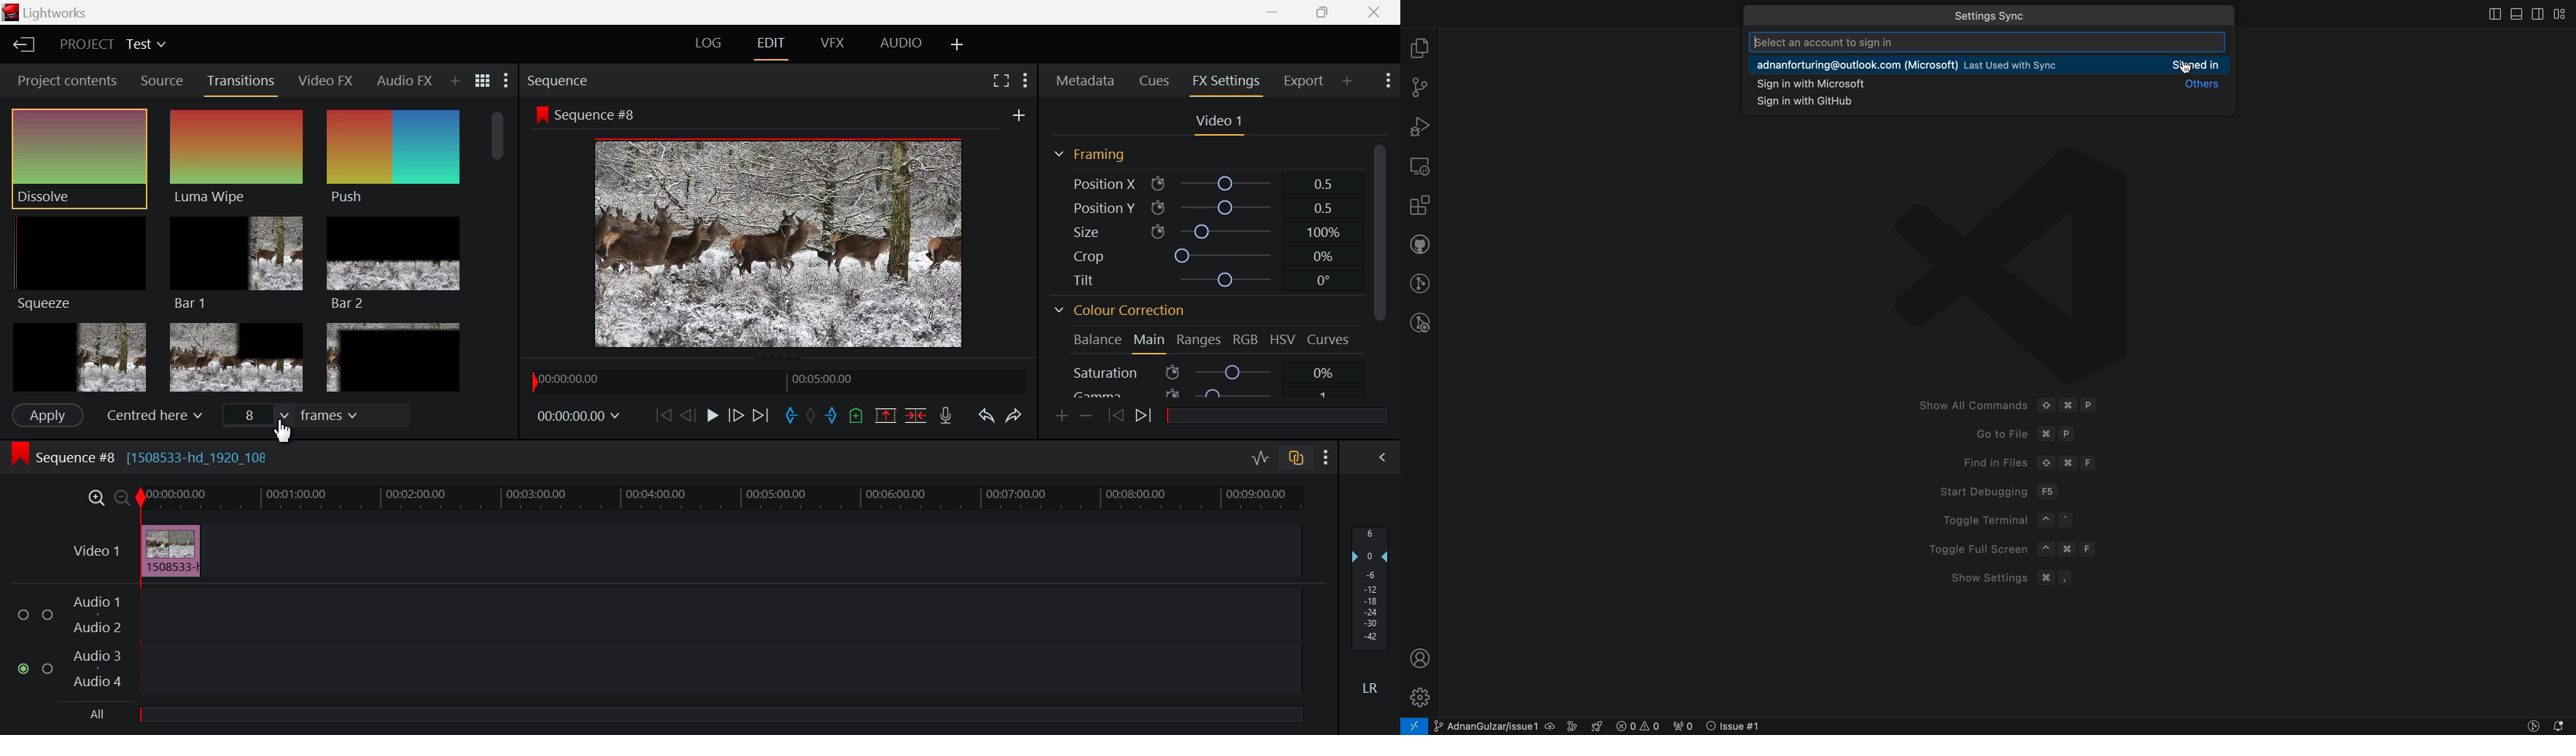 The width and height of the screenshot is (2576, 756). What do you see at coordinates (722, 498) in the screenshot?
I see `Project Timeline Track` at bounding box center [722, 498].